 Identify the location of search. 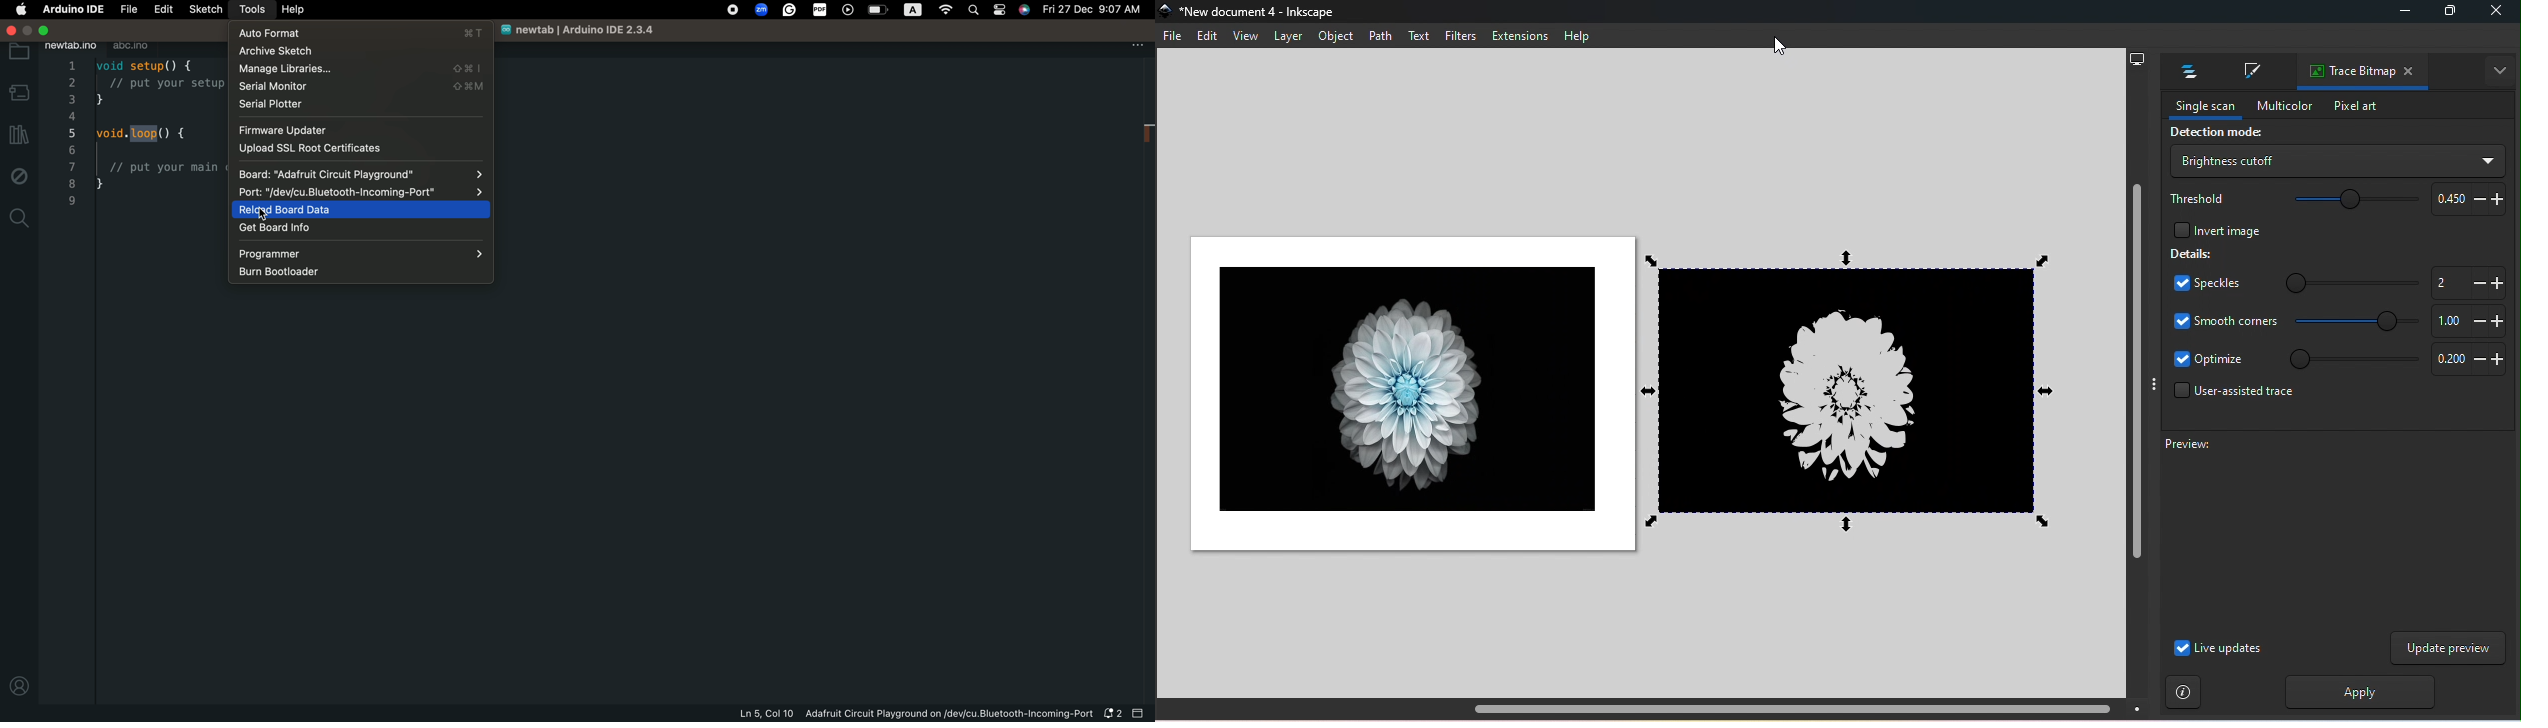
(18, 220).